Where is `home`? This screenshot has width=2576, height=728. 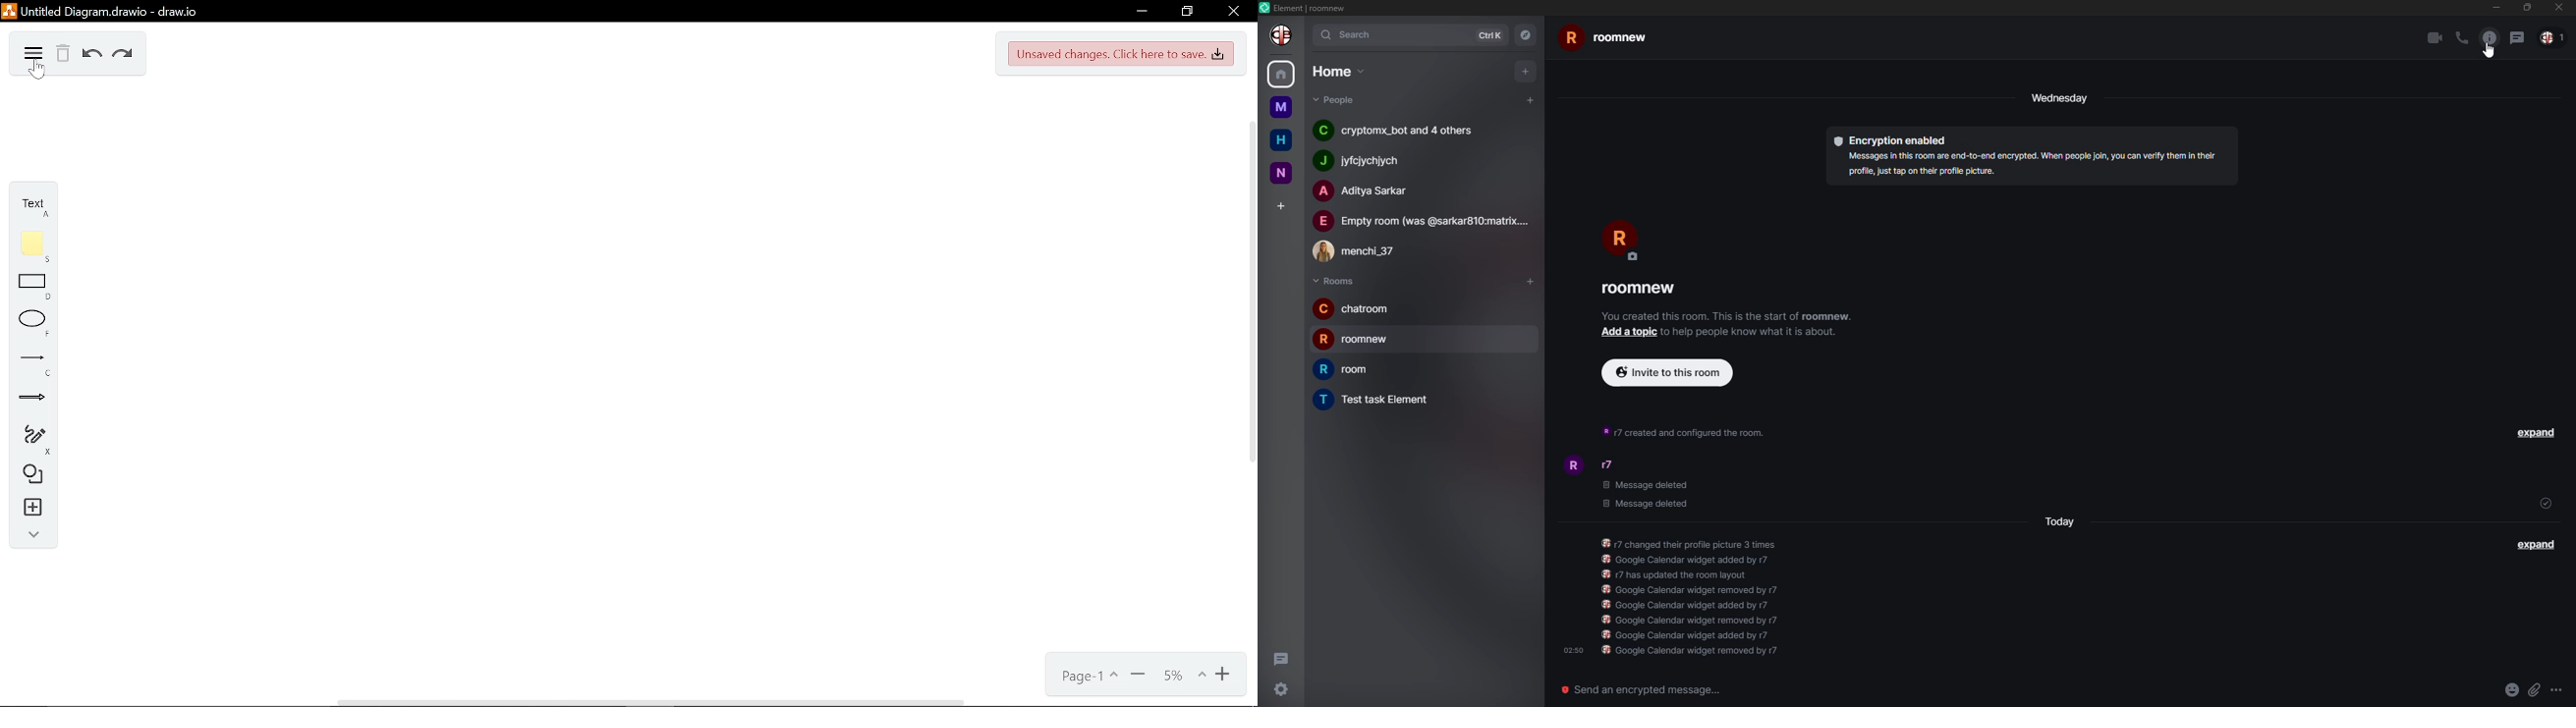 home is located at coordinates (1281, 74).